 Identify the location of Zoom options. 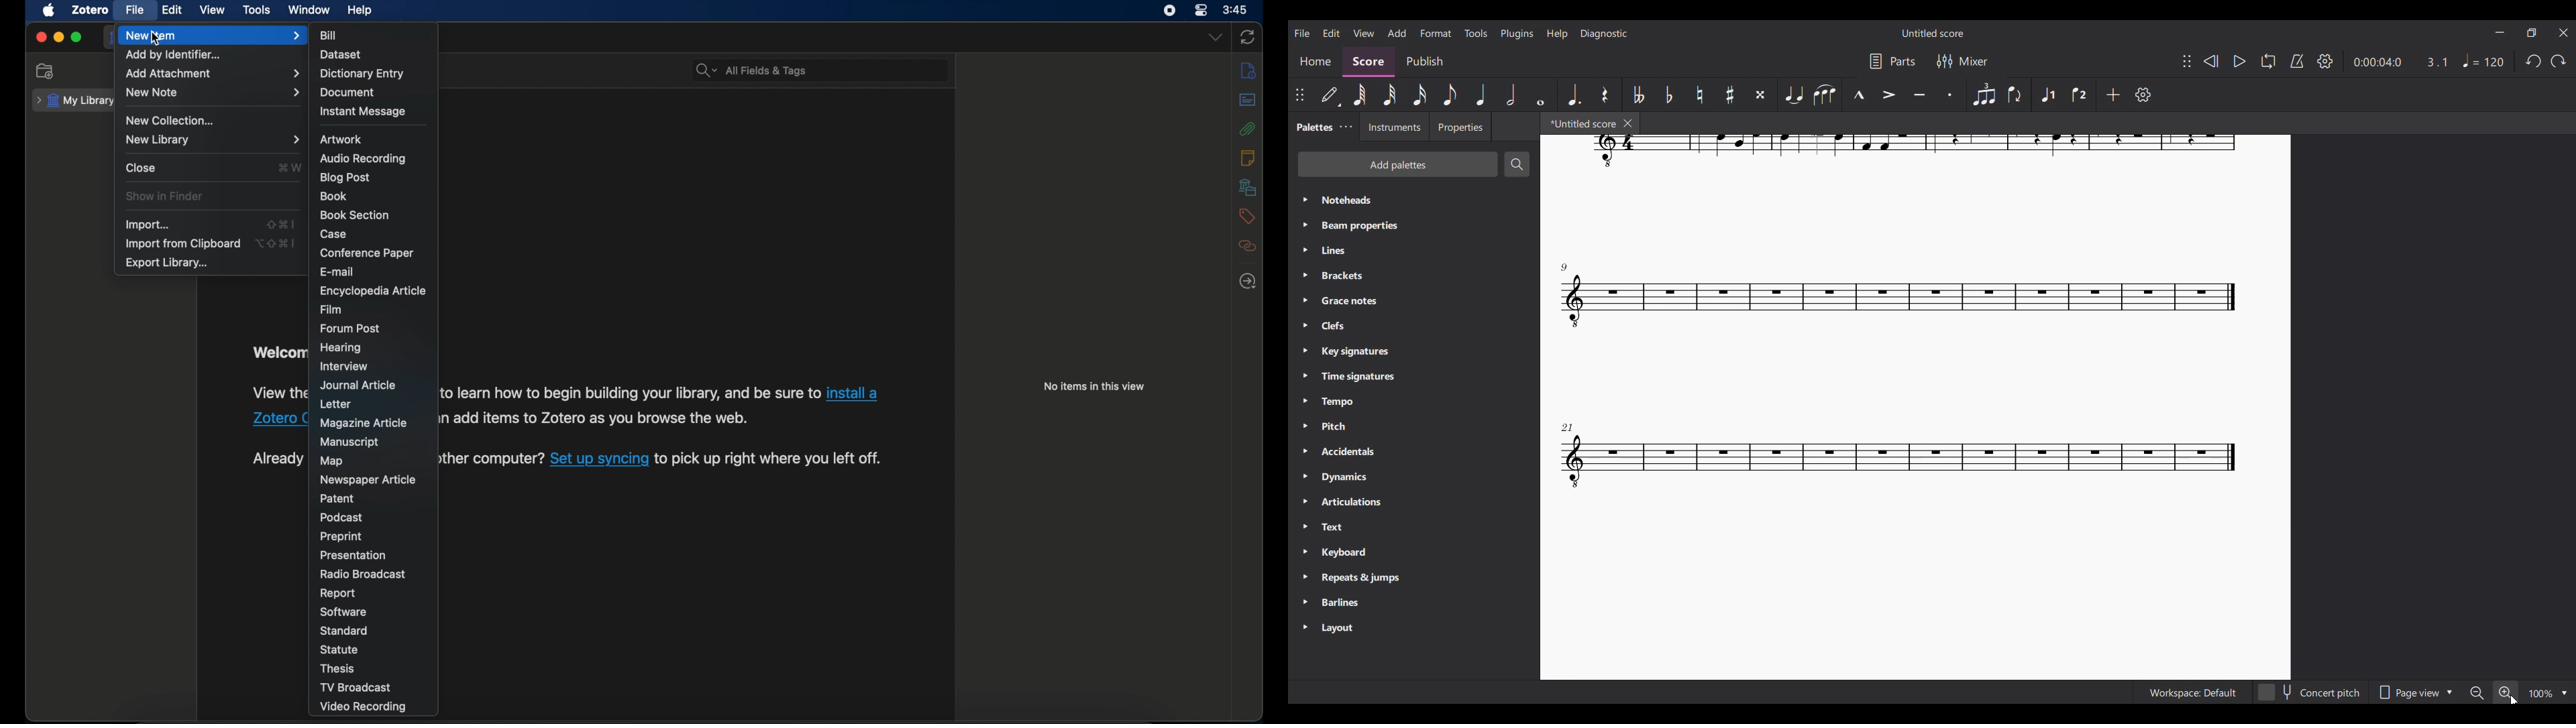
(2561, 693).